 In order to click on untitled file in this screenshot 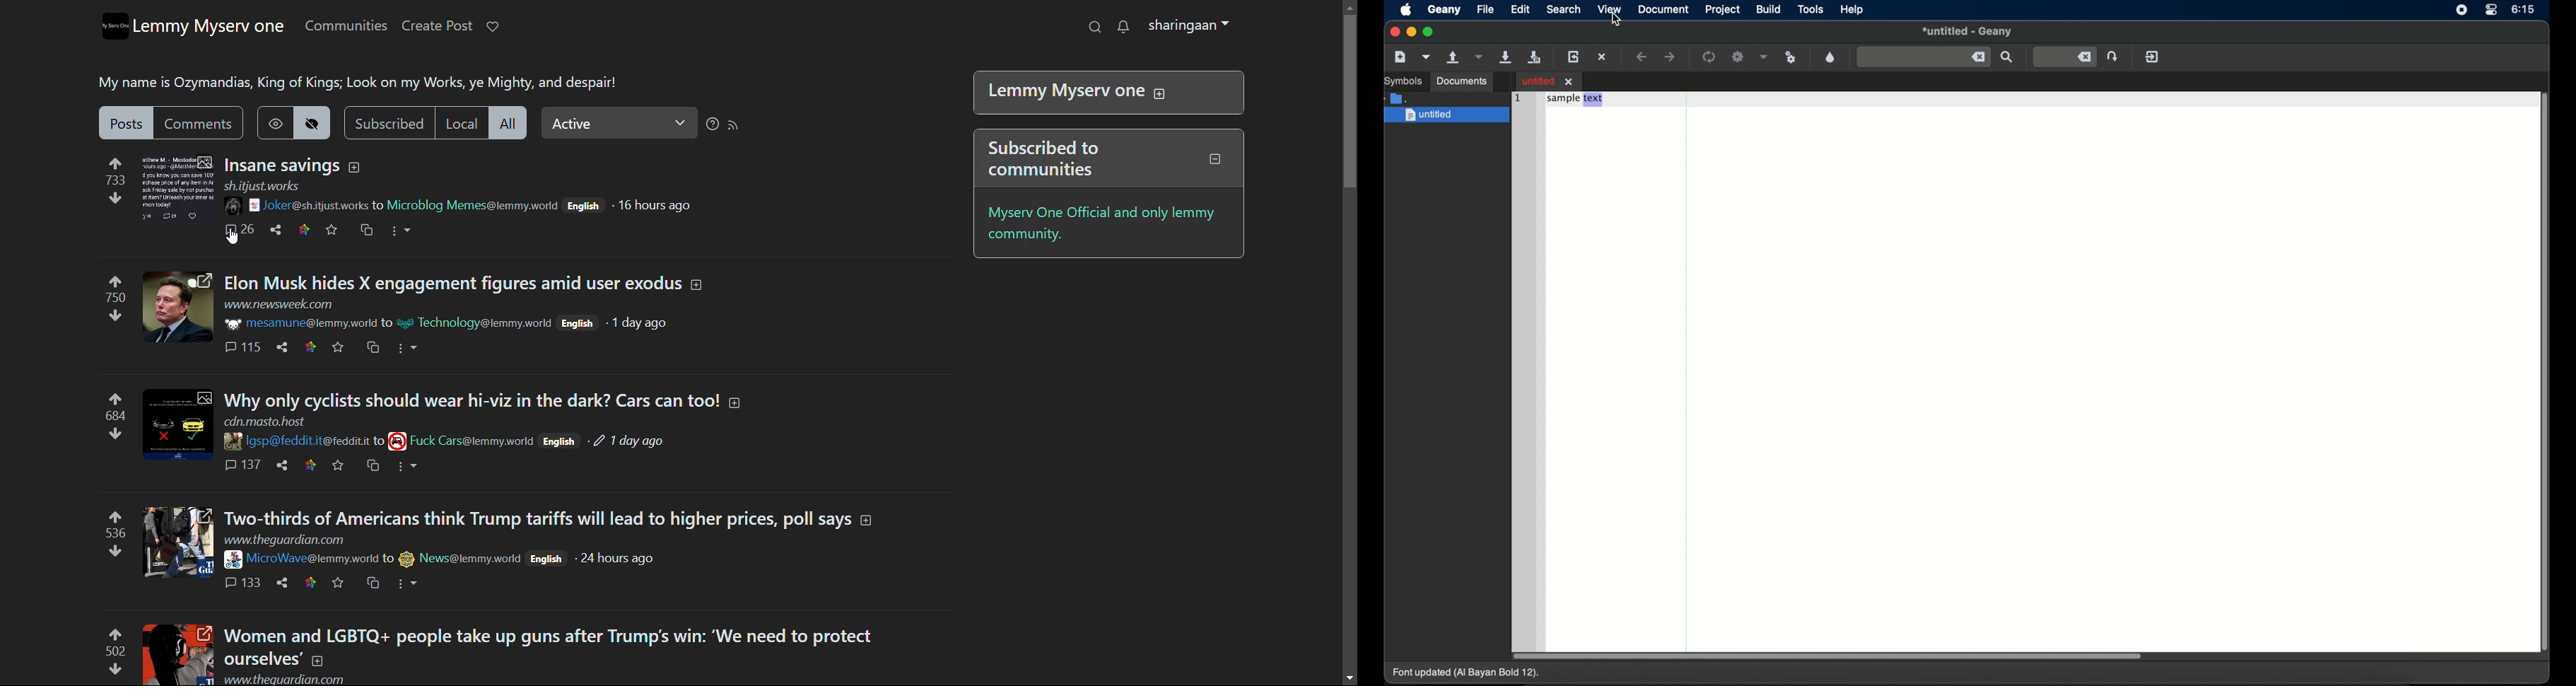, I will do `click(1549, 81)`.